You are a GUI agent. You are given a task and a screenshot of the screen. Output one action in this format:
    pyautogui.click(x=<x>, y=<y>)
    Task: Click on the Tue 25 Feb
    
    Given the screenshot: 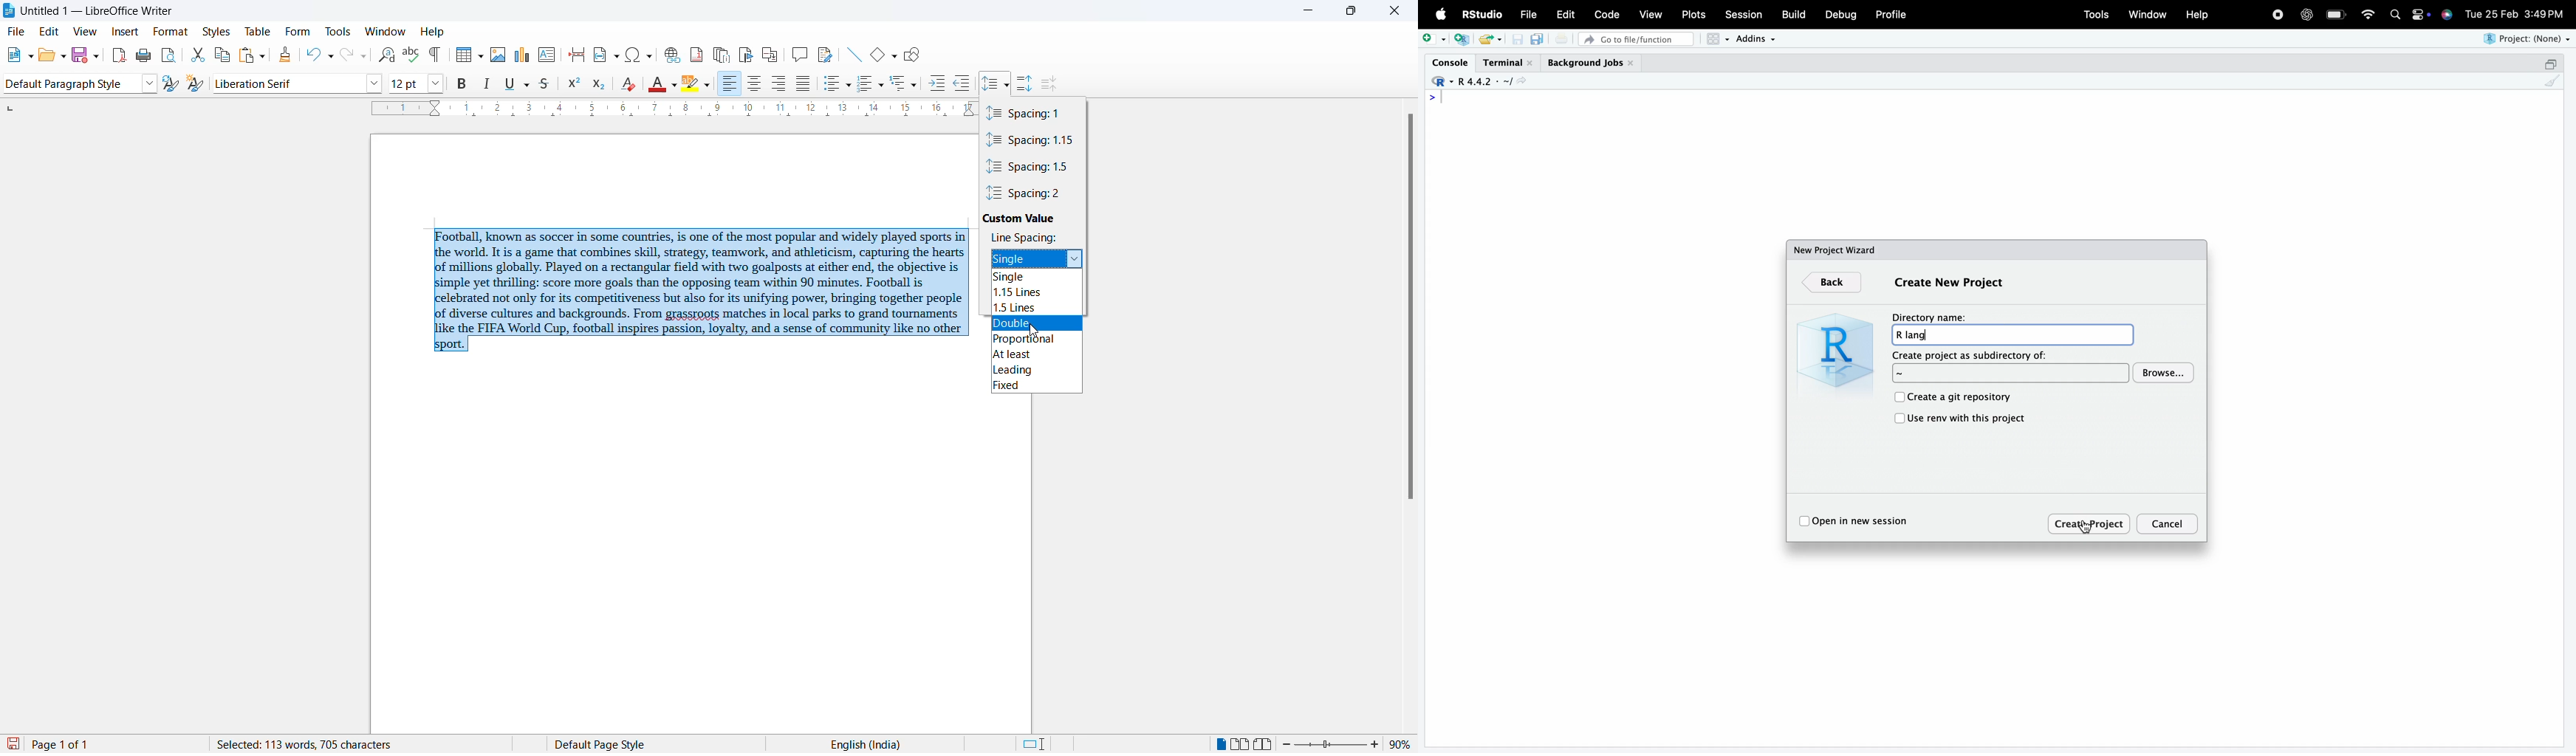 What is the action you would take?
    pyautogui.click(x=2491, y=13)
    